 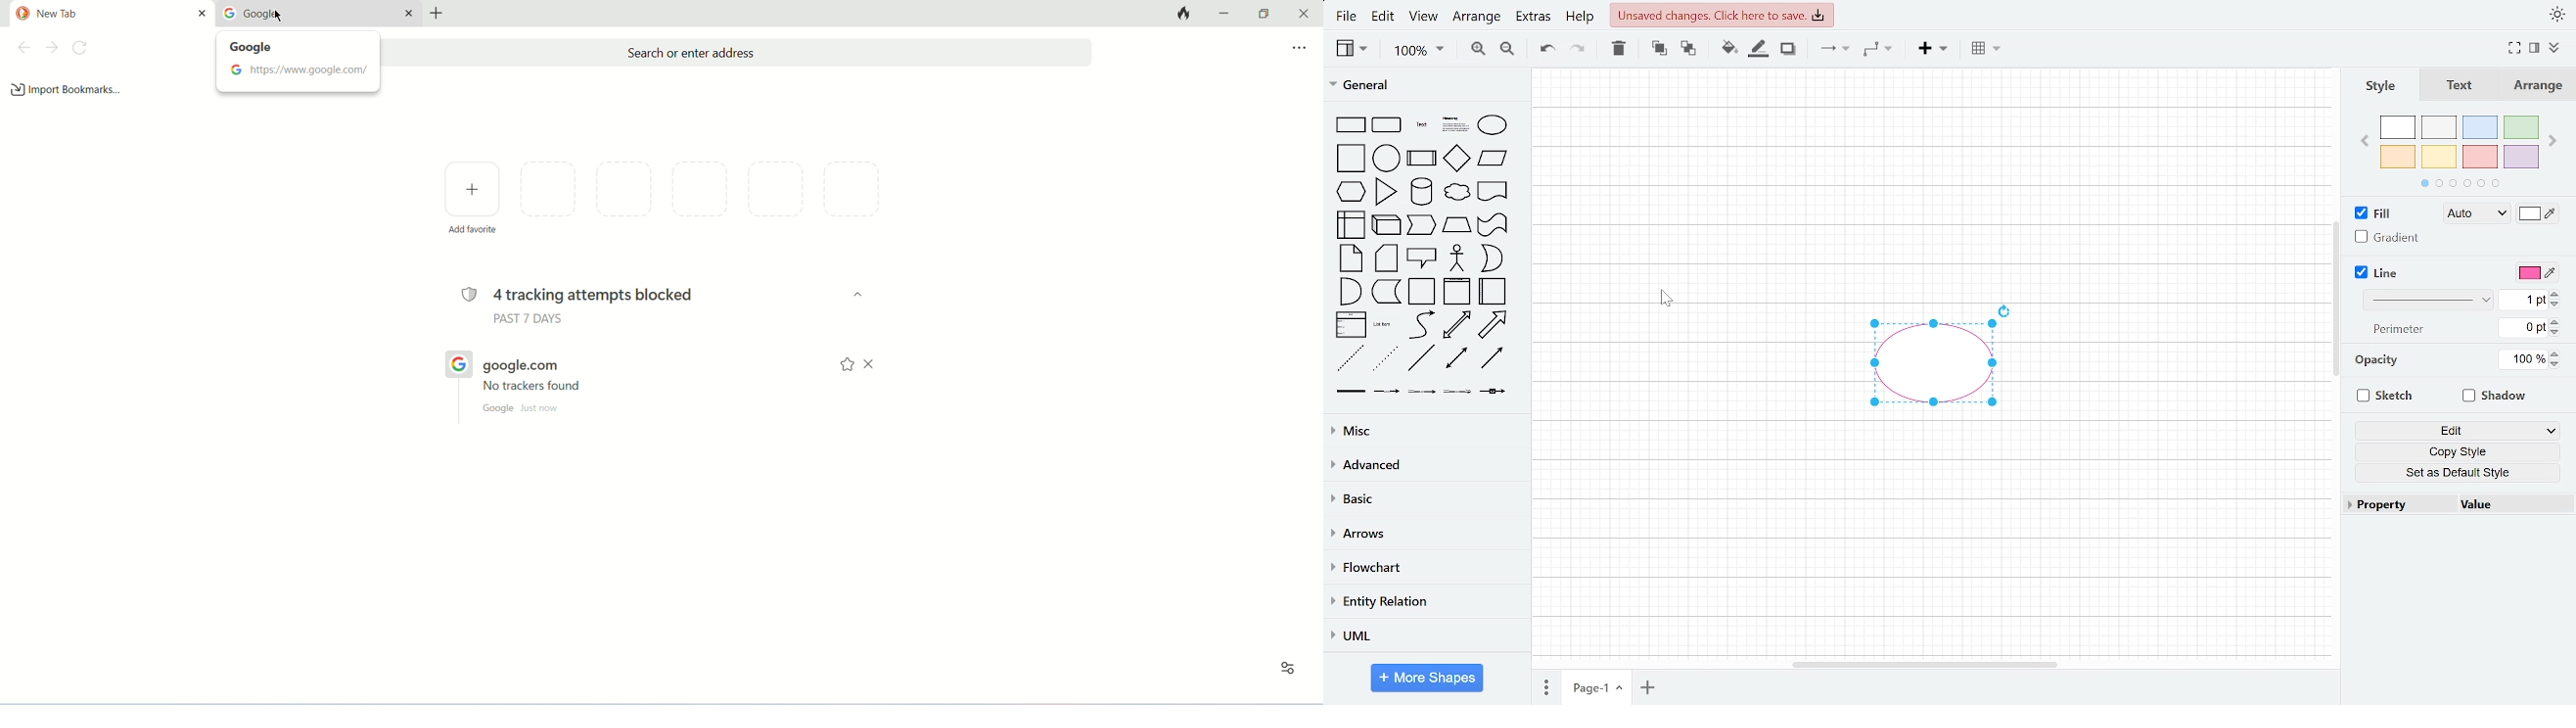 I want to click on Unsaved changes. click here to save, so click(x=1721, y=15).